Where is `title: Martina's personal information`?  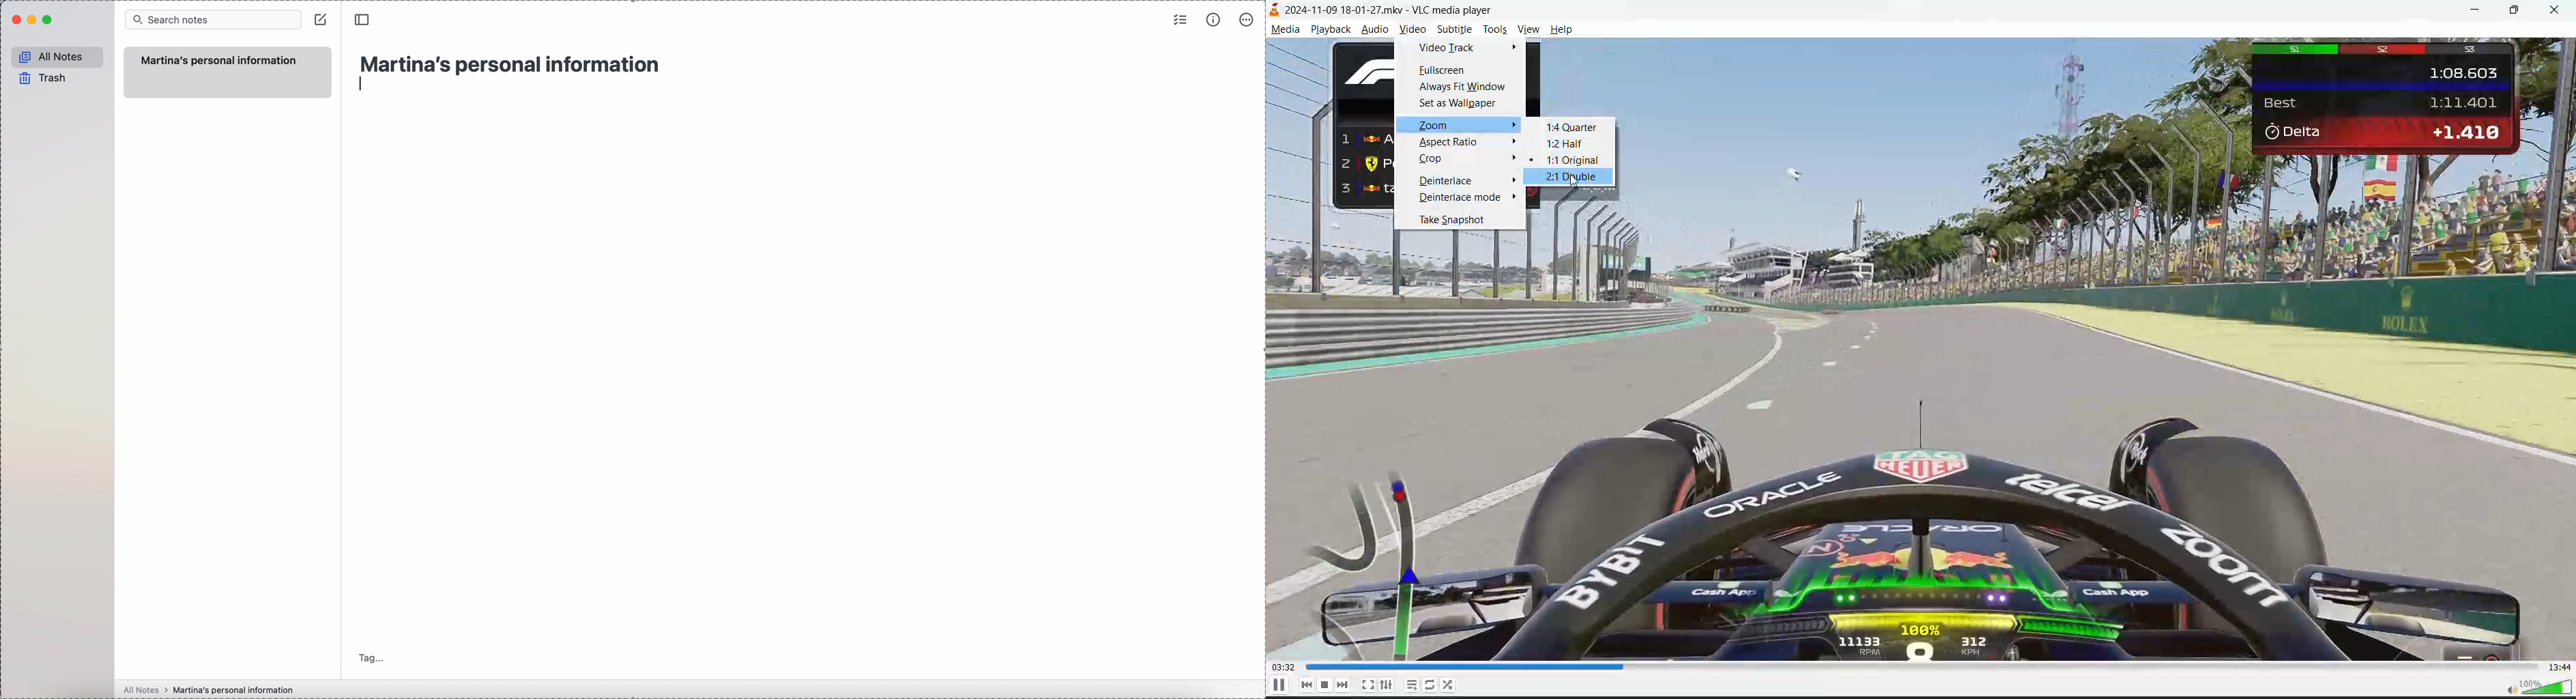
title: Martina's personal information is located at coordinates (509, 61).